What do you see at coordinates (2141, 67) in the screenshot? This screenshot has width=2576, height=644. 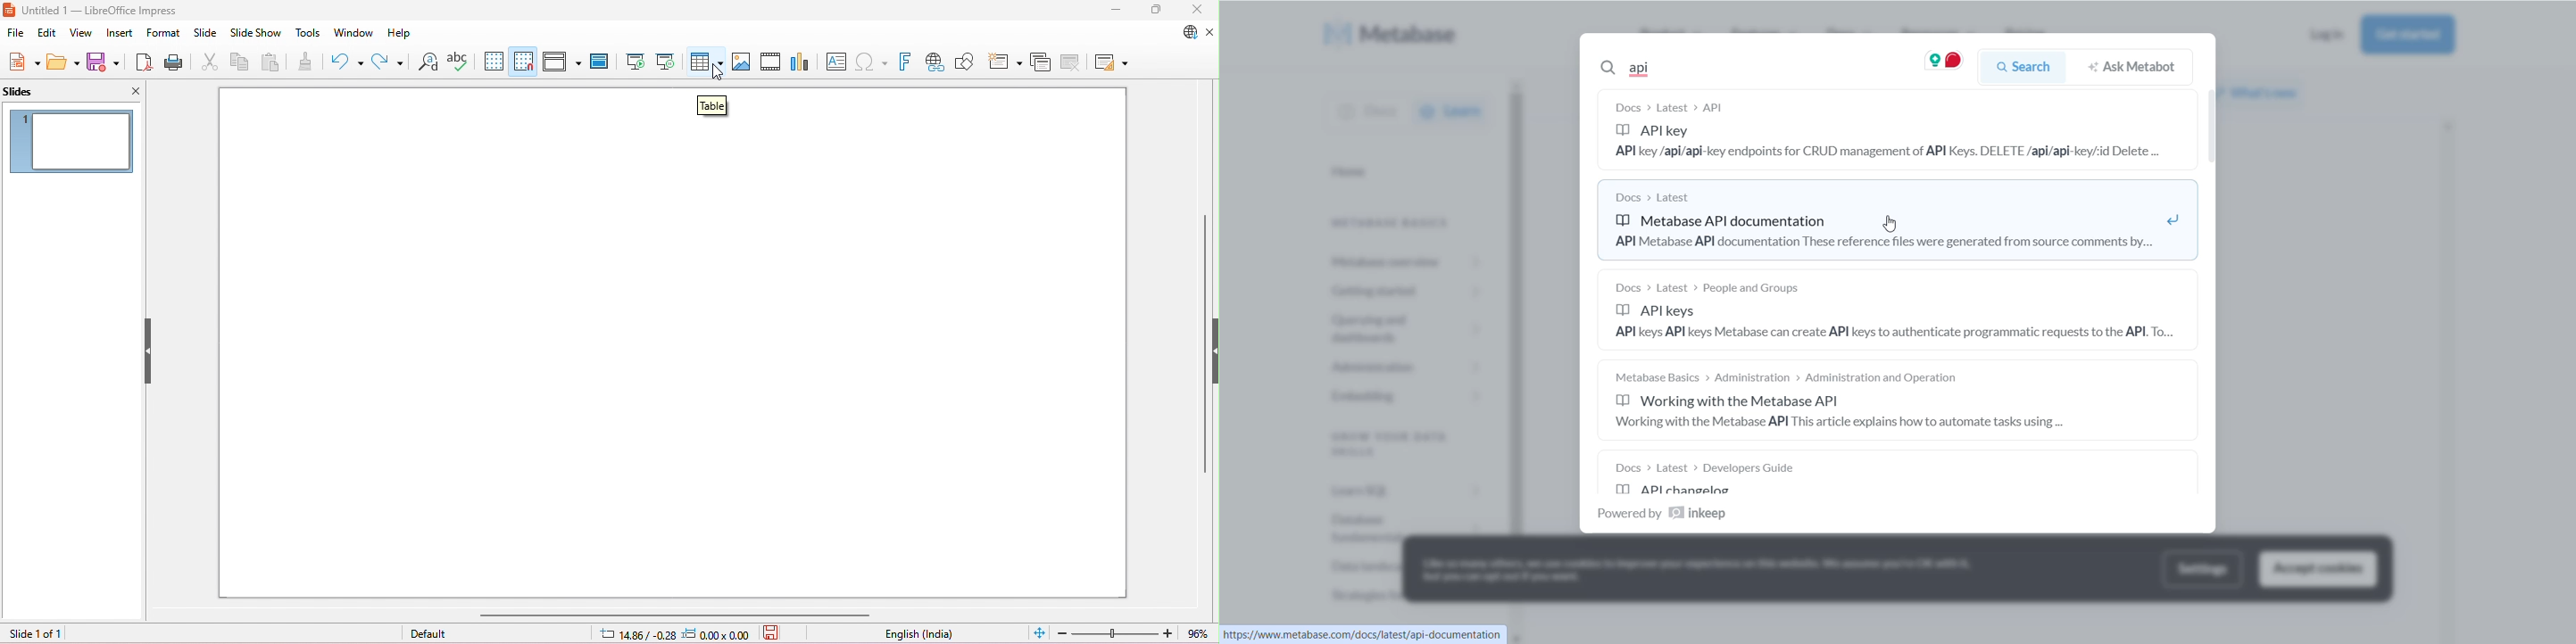 I see `ask metabot button` at bounding box center [2141, 67].